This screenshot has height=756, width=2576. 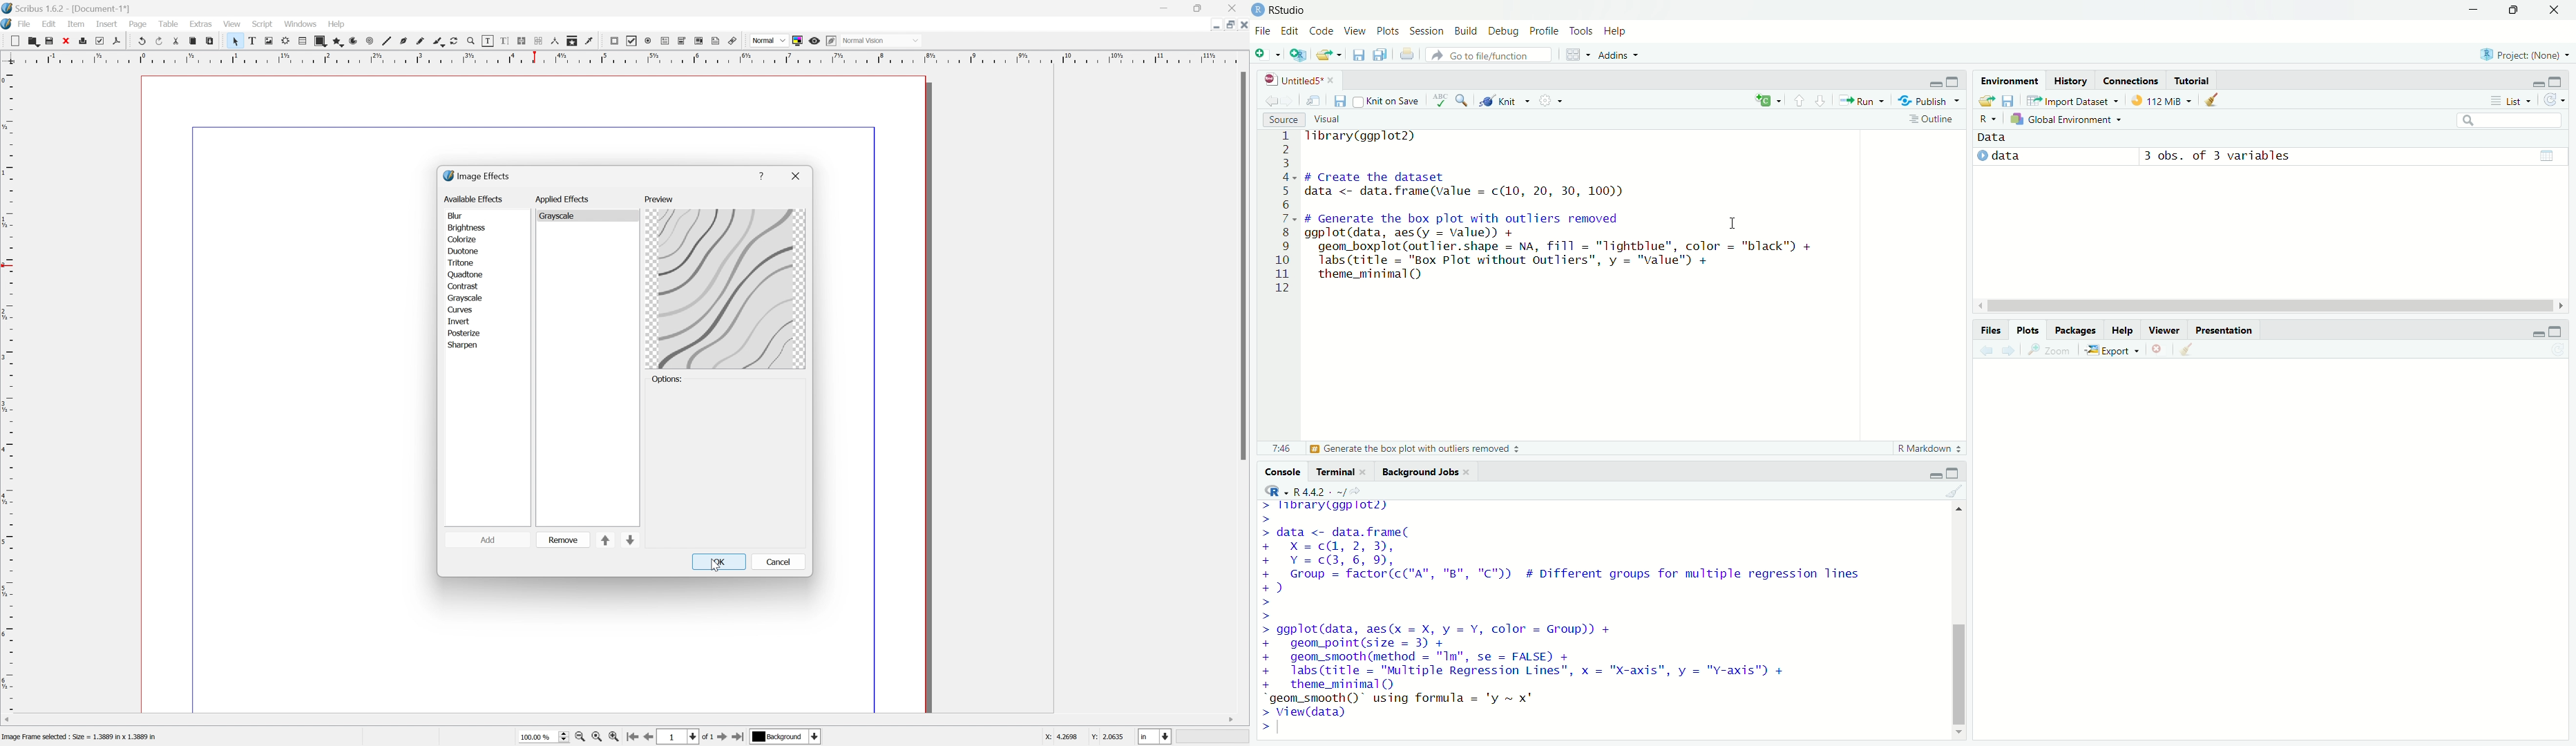 I want to click on available effects, so click(x=474, y=199).